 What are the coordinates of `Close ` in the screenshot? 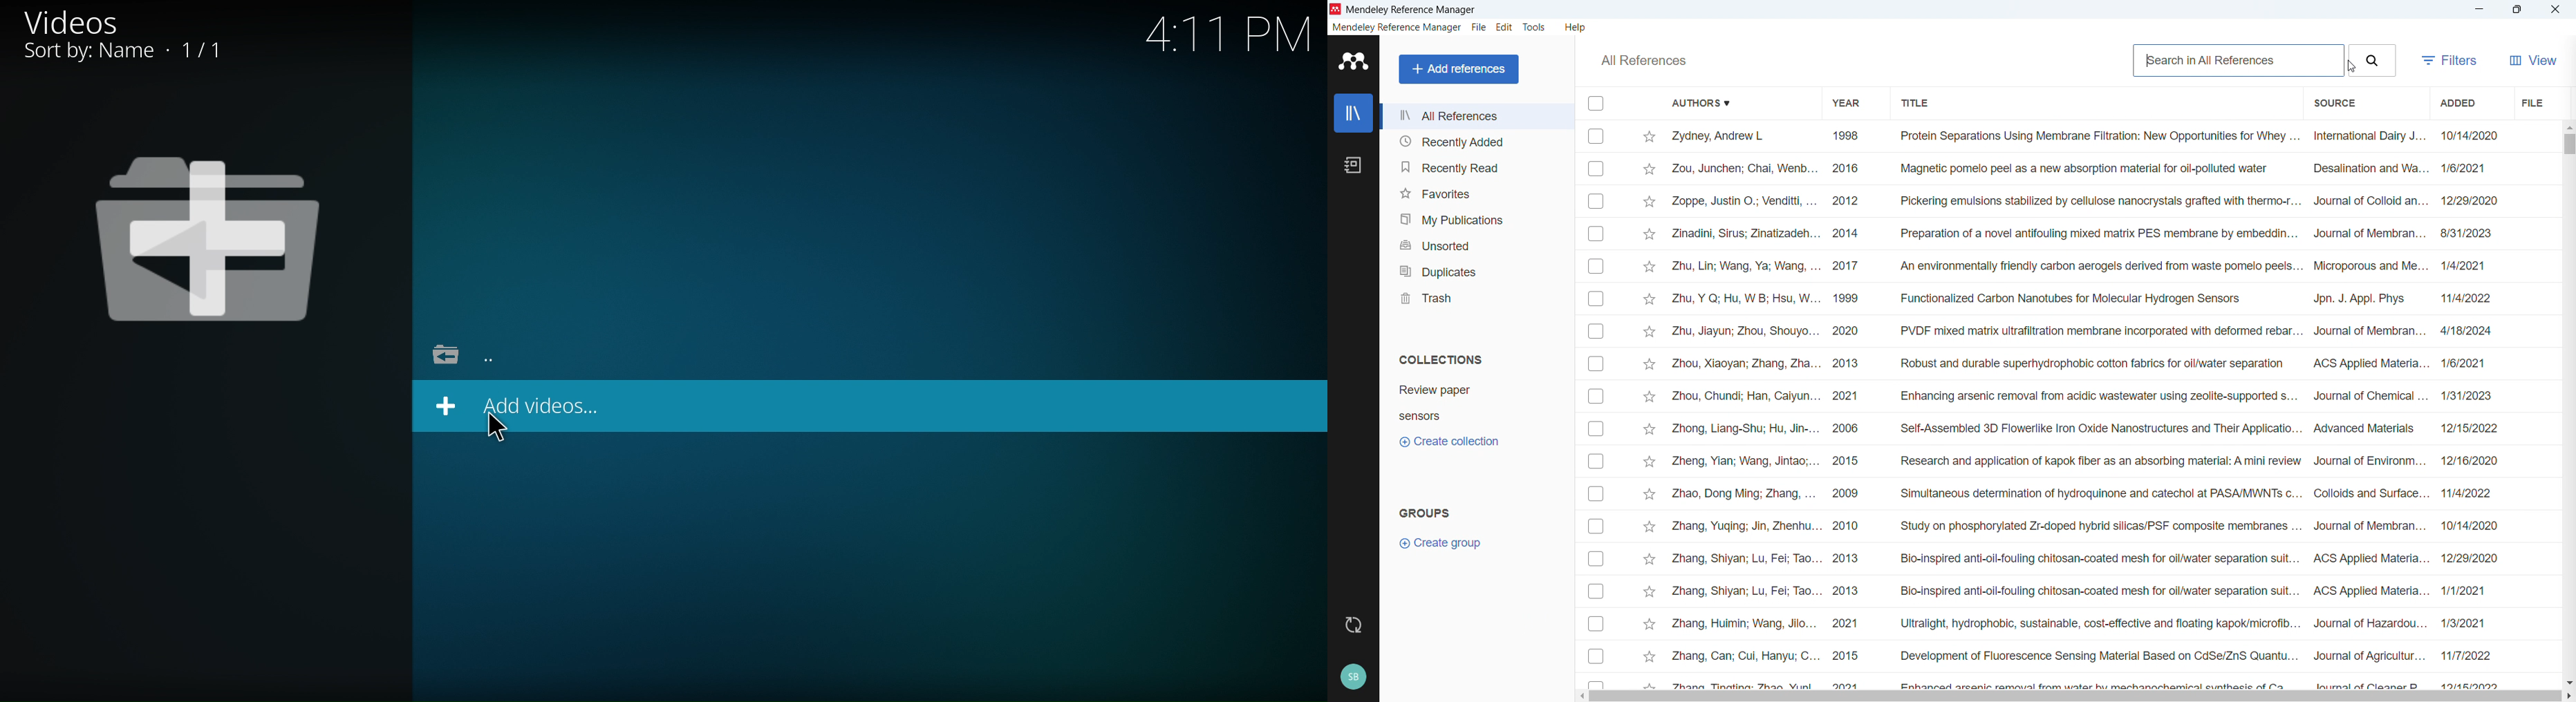 It's located at (2555, 10).